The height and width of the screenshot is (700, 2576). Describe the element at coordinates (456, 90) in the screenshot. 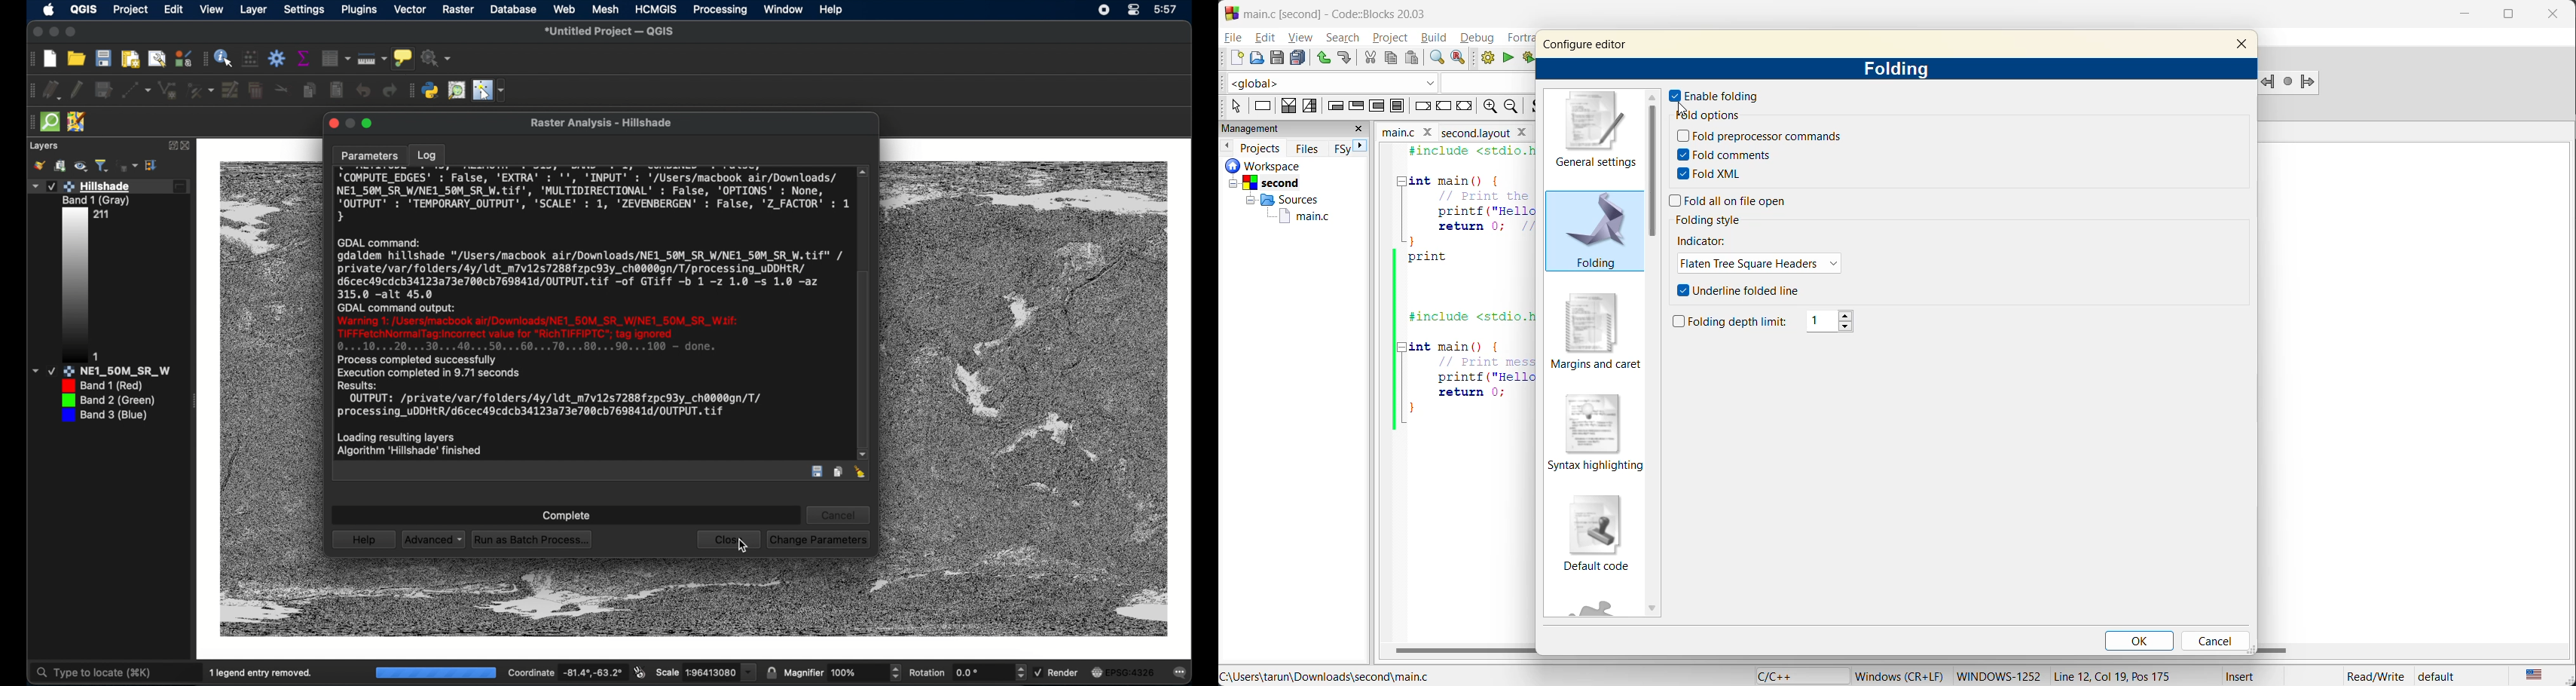

I see `osm place search` at that location.